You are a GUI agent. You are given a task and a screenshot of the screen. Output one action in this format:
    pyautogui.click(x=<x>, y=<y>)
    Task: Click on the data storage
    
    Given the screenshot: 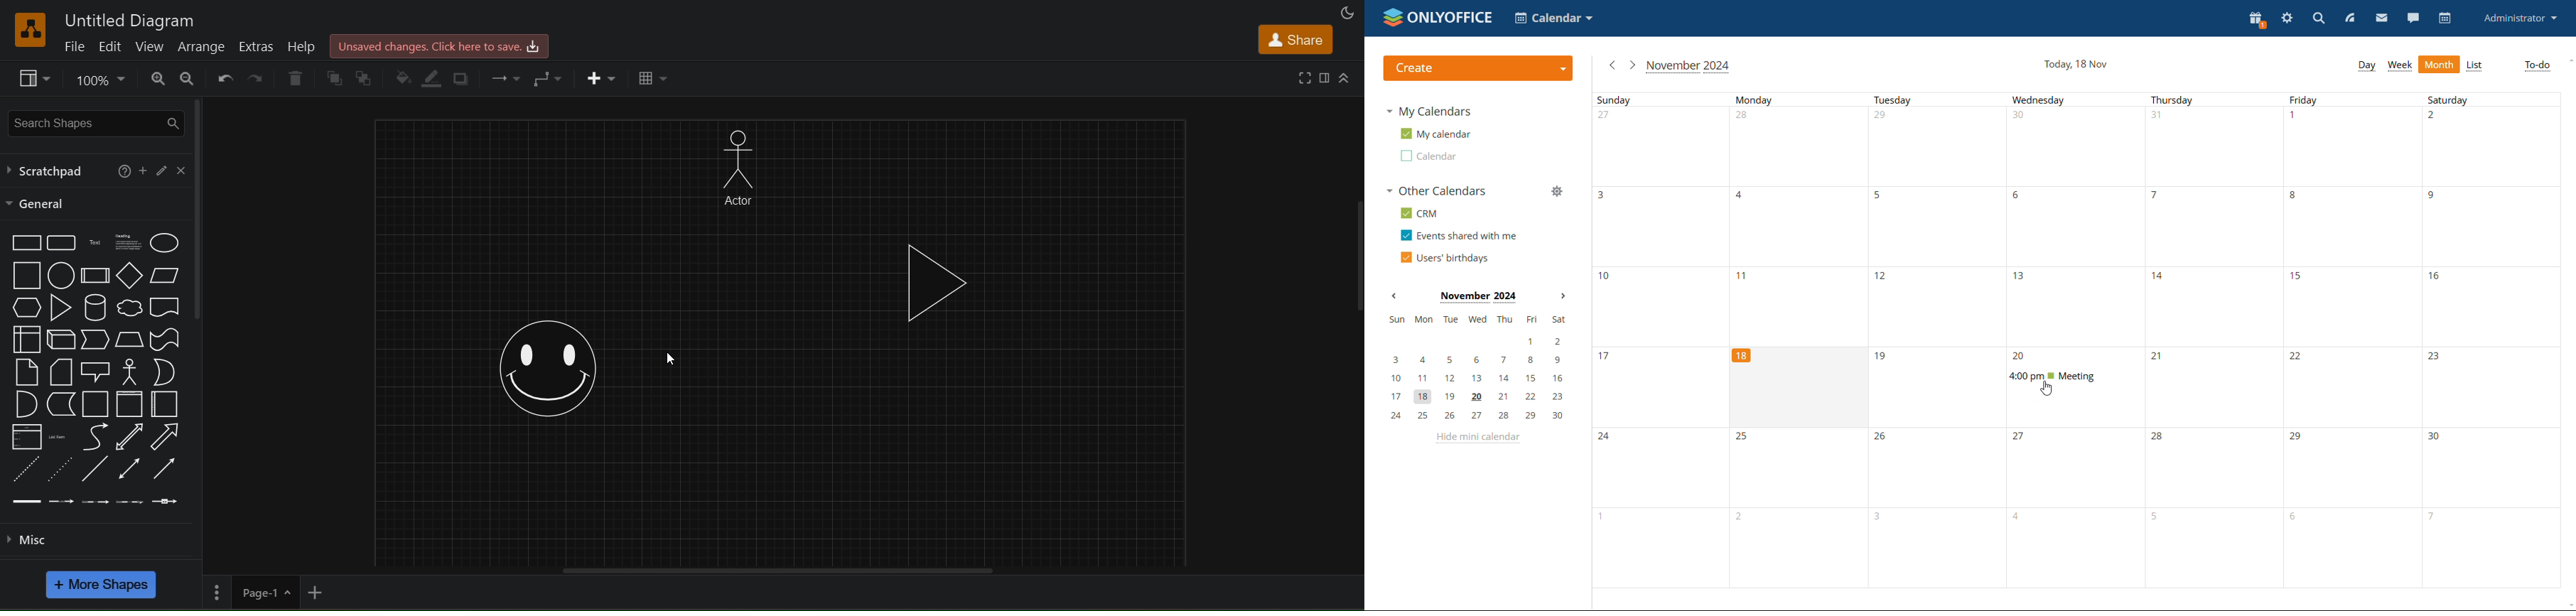 What is the action you would take?
    pyautogui.click(x=61, y=404)
    